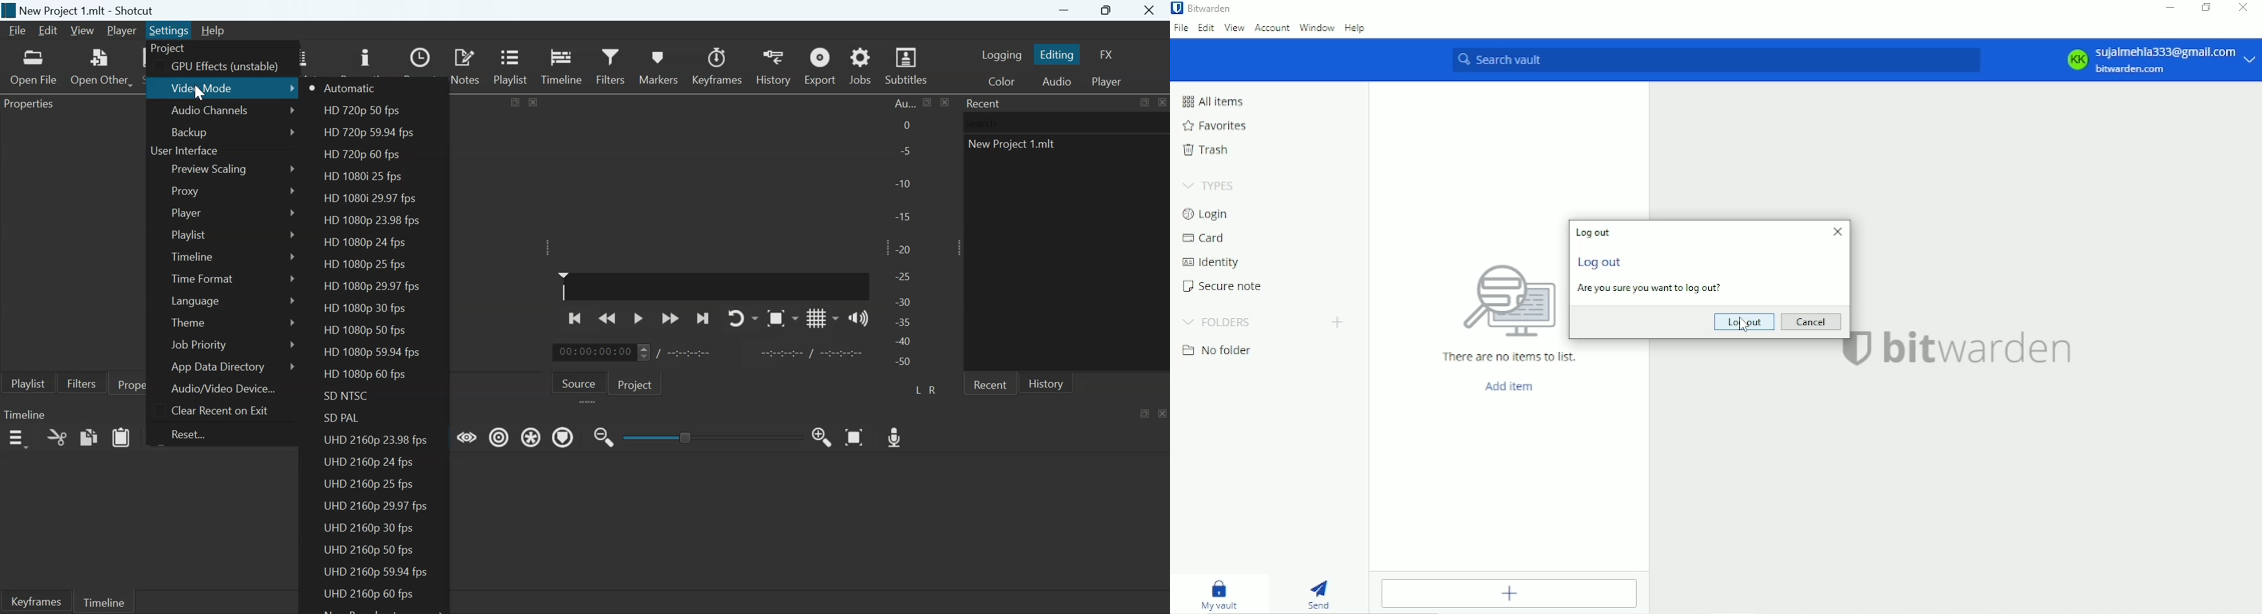 The height and width of the screenshot is (616, 2268). What do you see at coordinates (184, 151) in the screenshot?
I see `User interface` at bounding box center [184, 151].